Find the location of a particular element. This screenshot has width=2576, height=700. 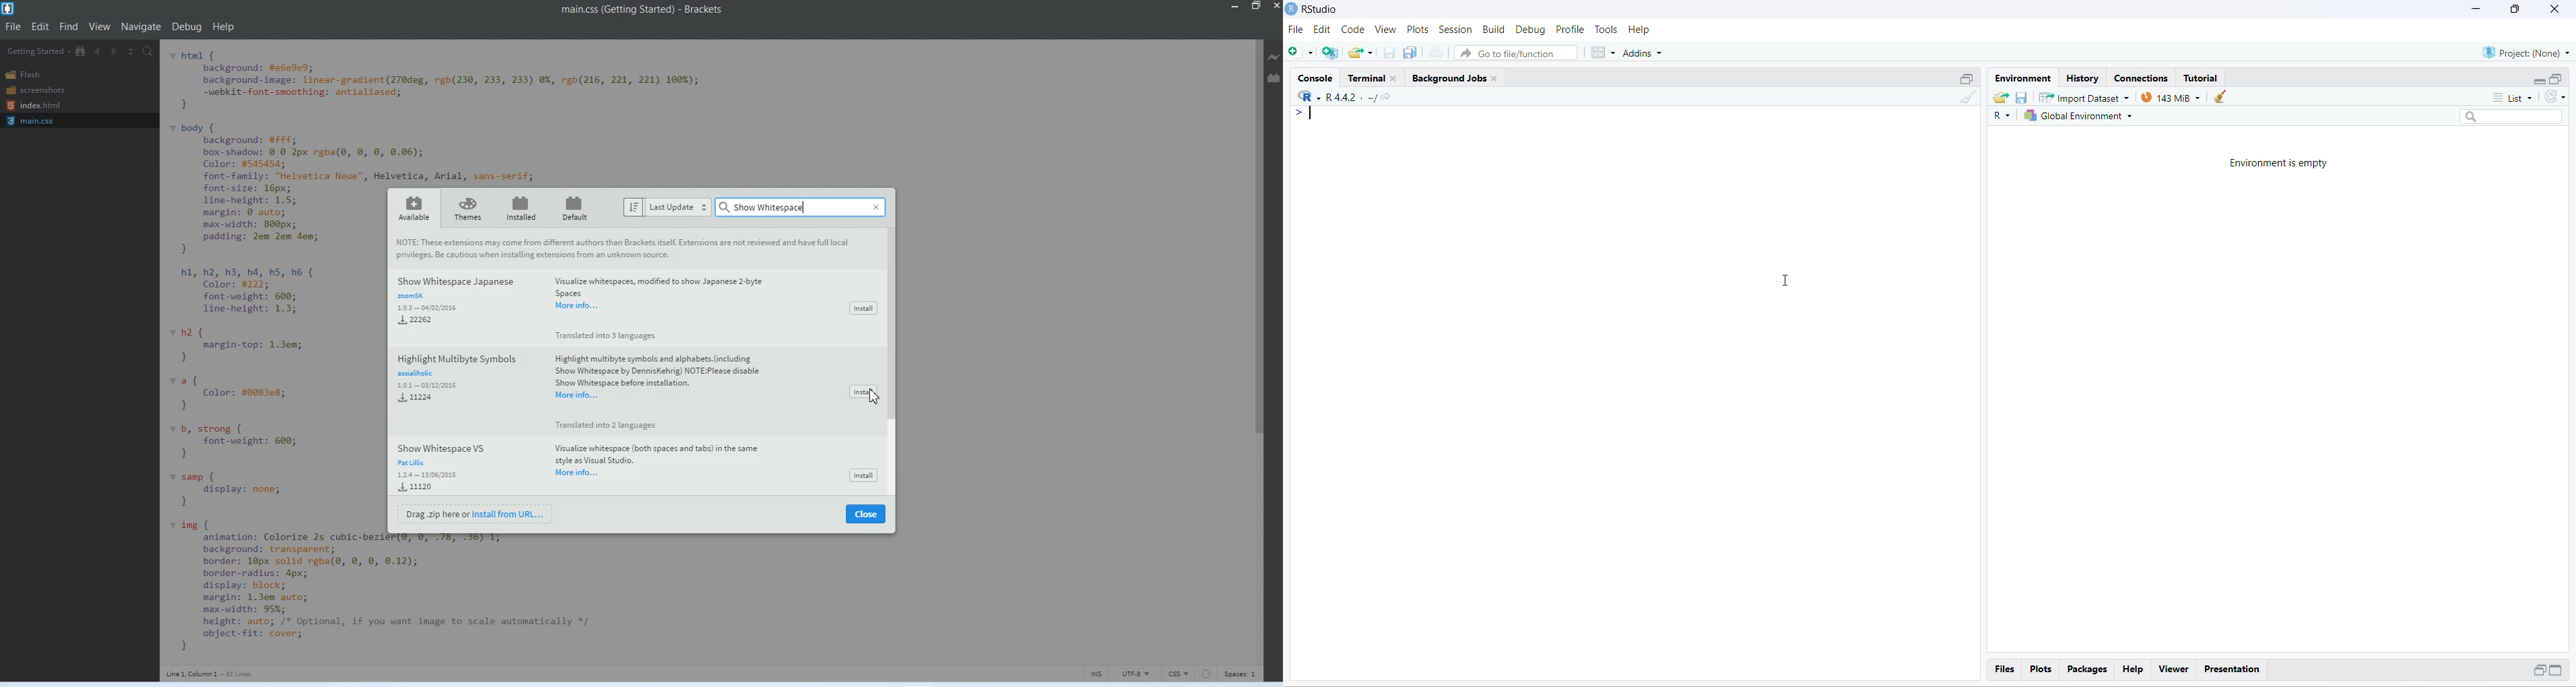

Profile is located at coordinates (1569, 29).